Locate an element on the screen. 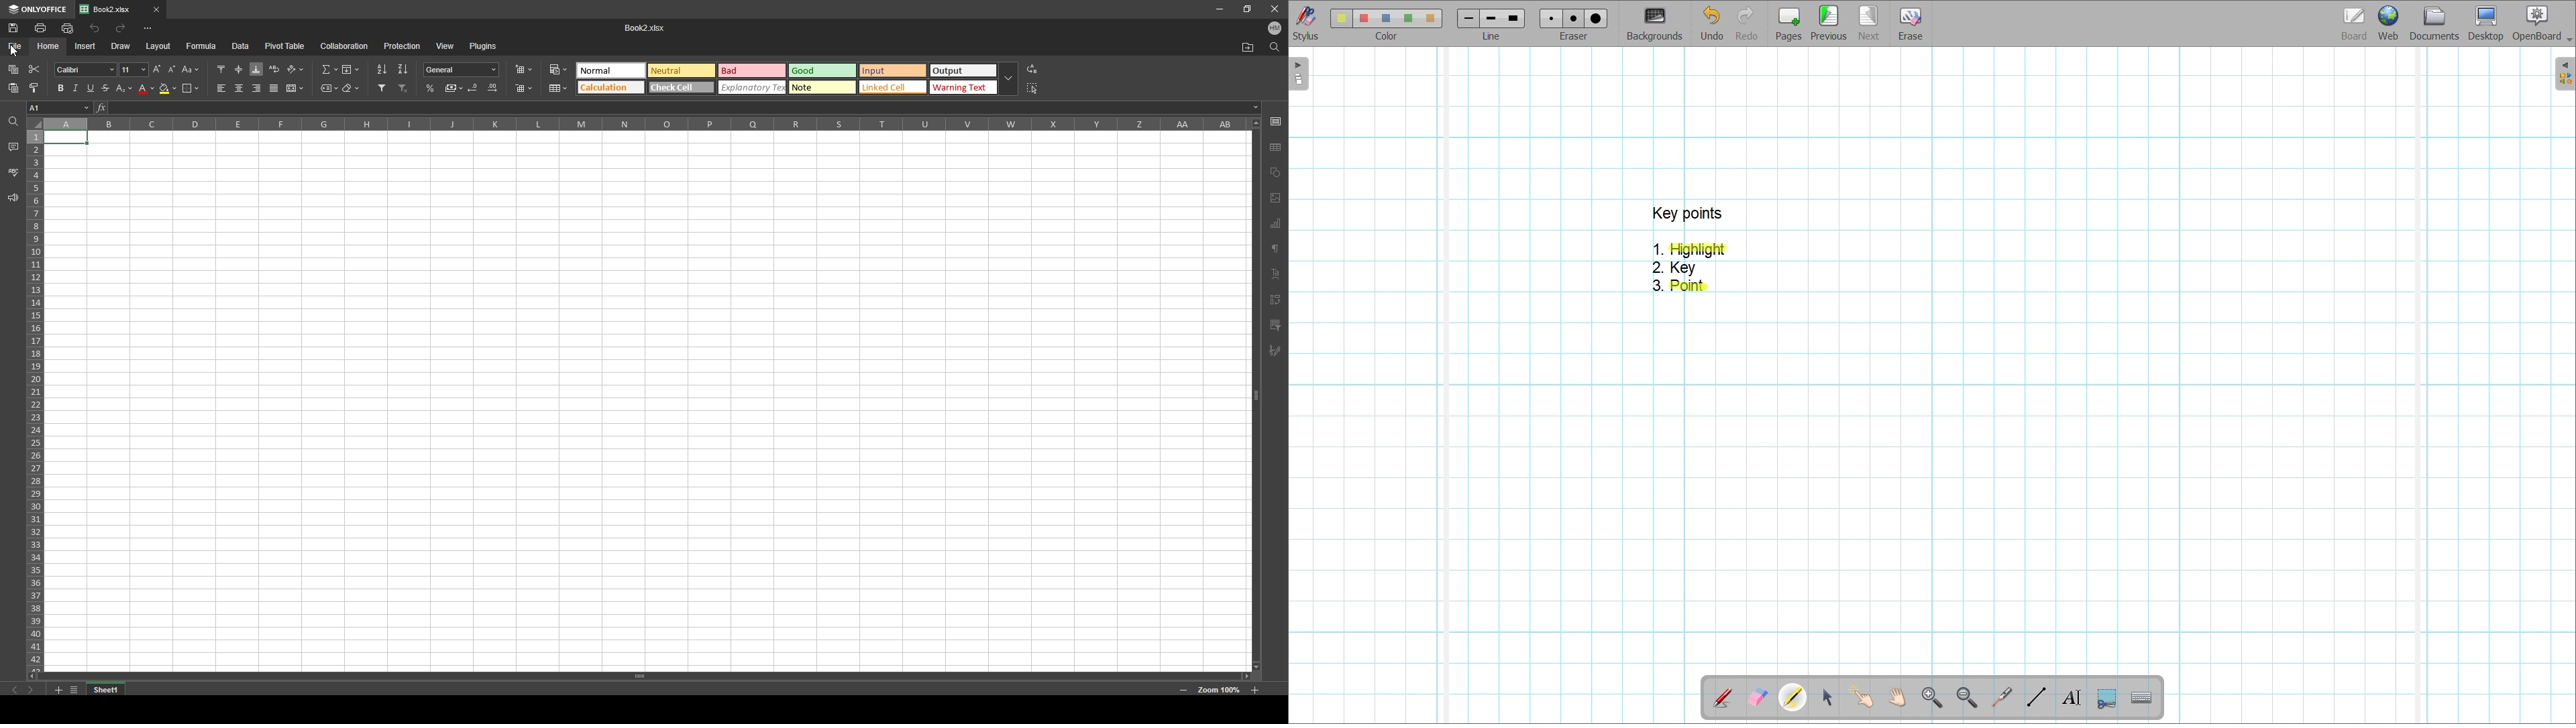 Image resolution: width=2576 pixels, height=728 pixels. summation is located at coordinates (329, 69).